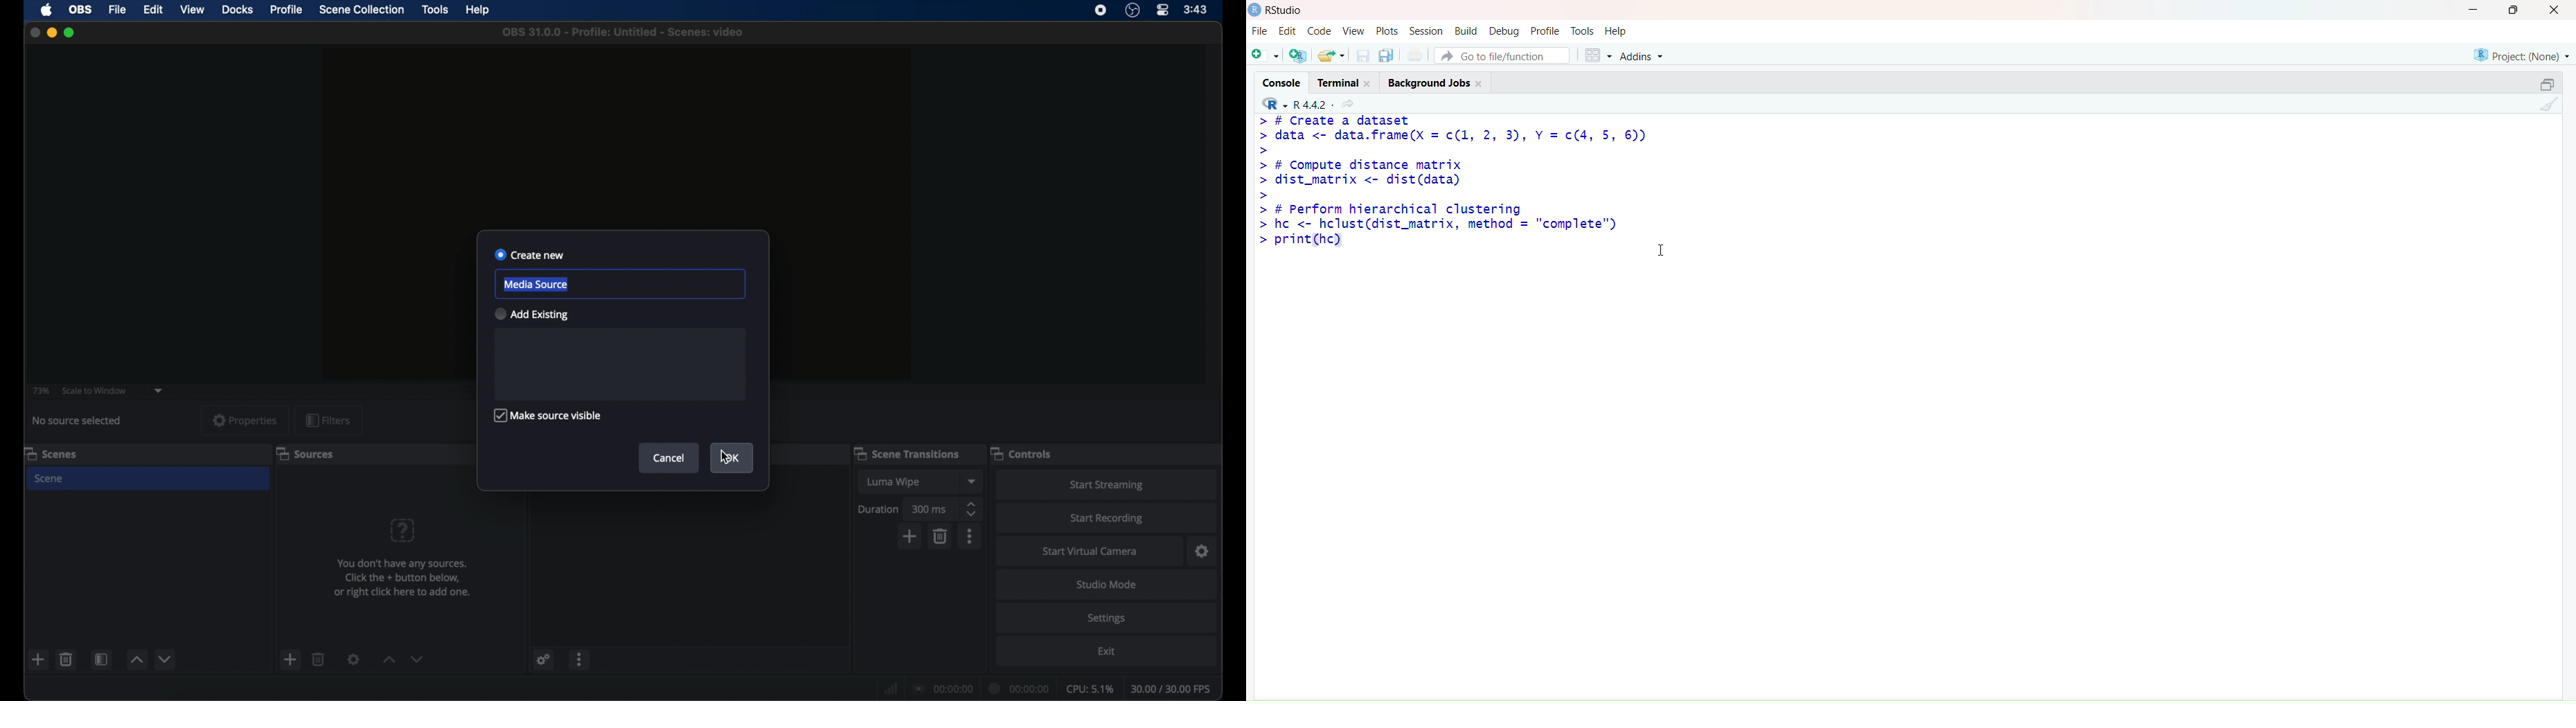  Describe the element at coordinates (289, 659) in the screenshot. I see `add` at that location.